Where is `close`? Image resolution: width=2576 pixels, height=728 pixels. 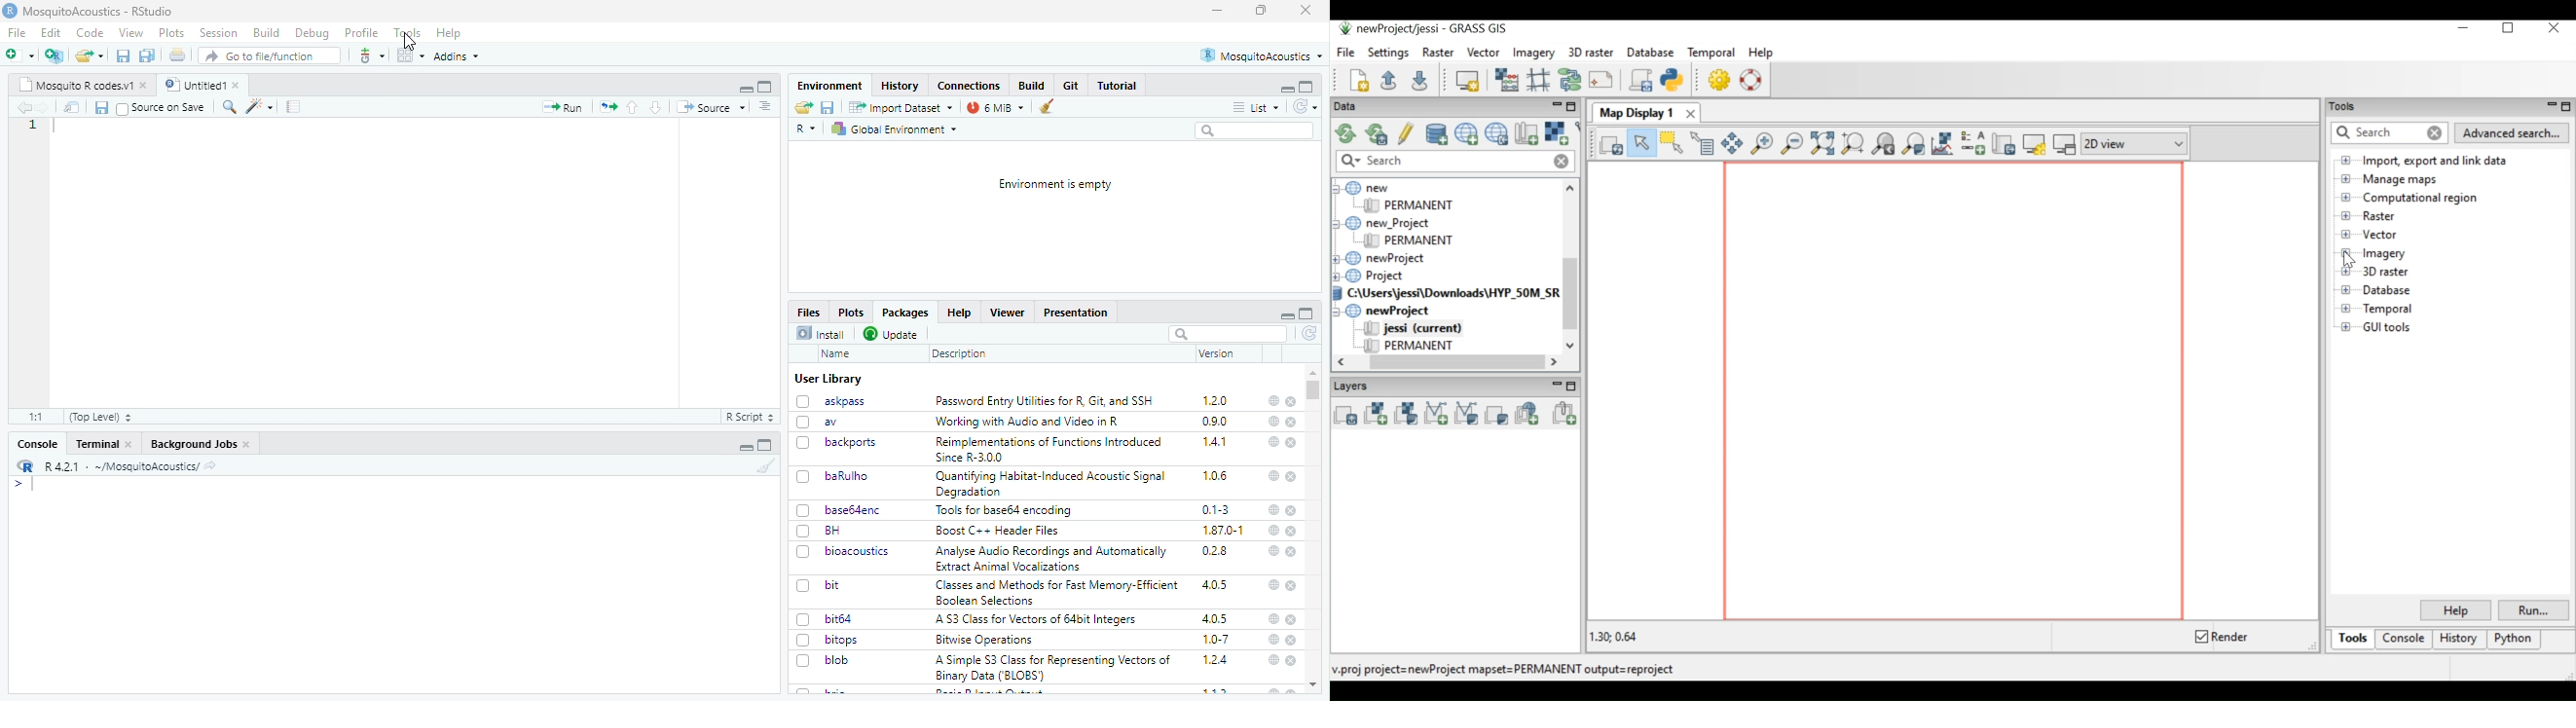
close is located at coordinates (1293, 552).